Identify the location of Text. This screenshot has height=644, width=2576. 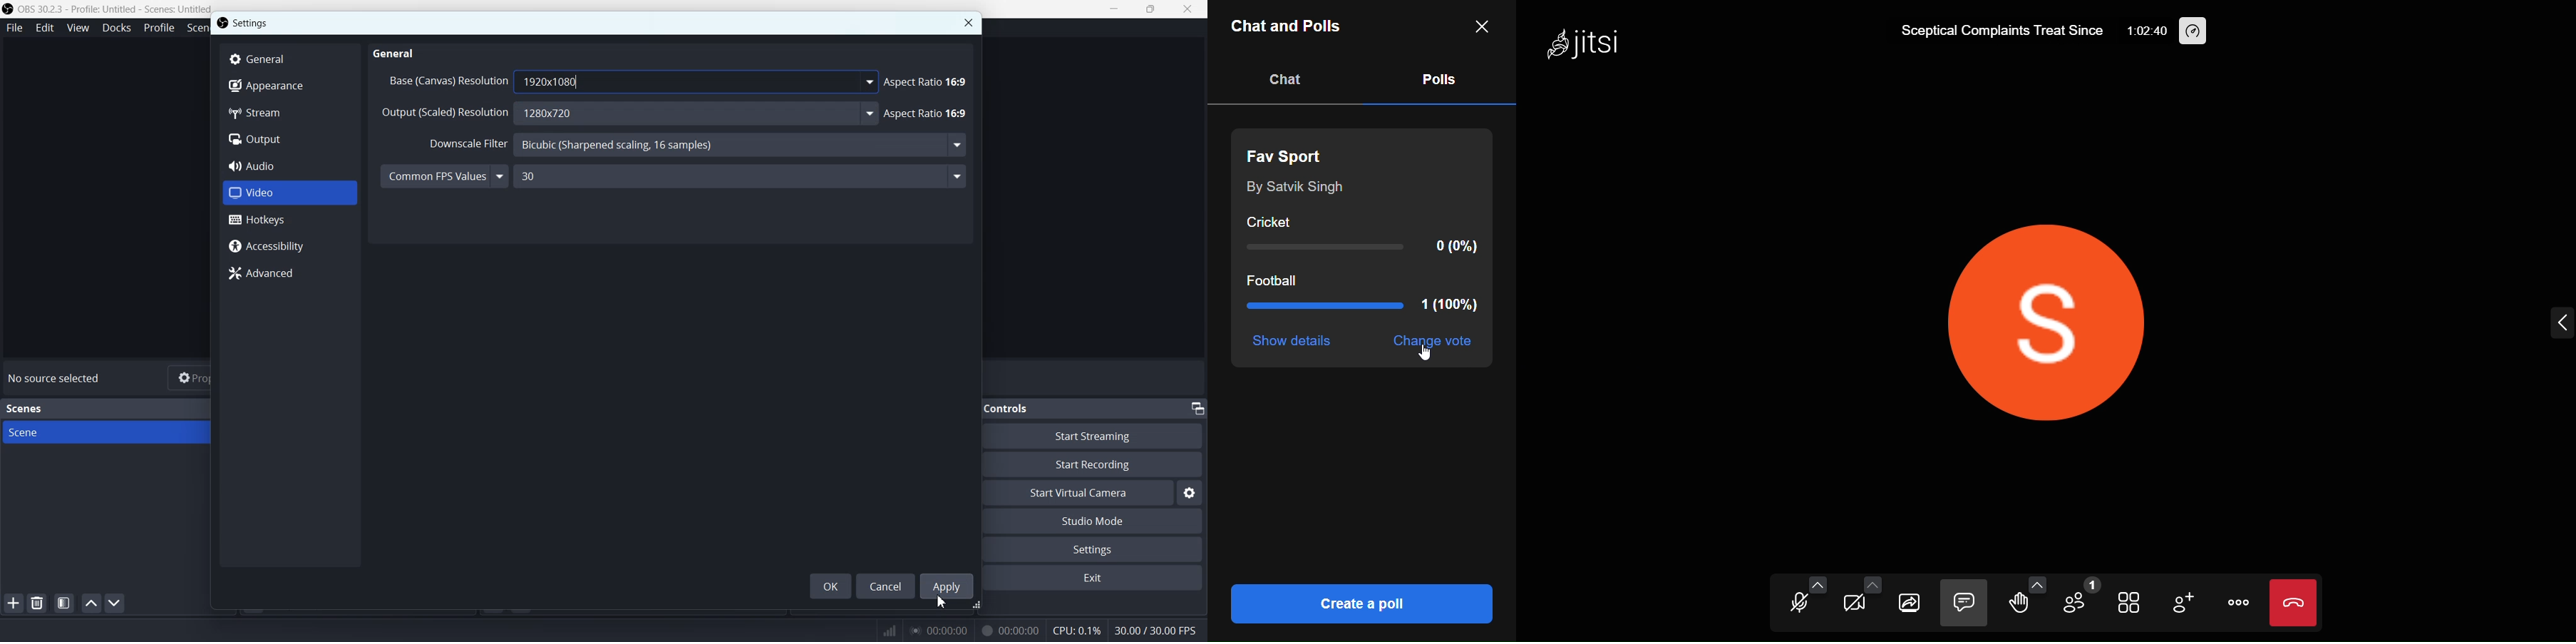
(1161, 628).